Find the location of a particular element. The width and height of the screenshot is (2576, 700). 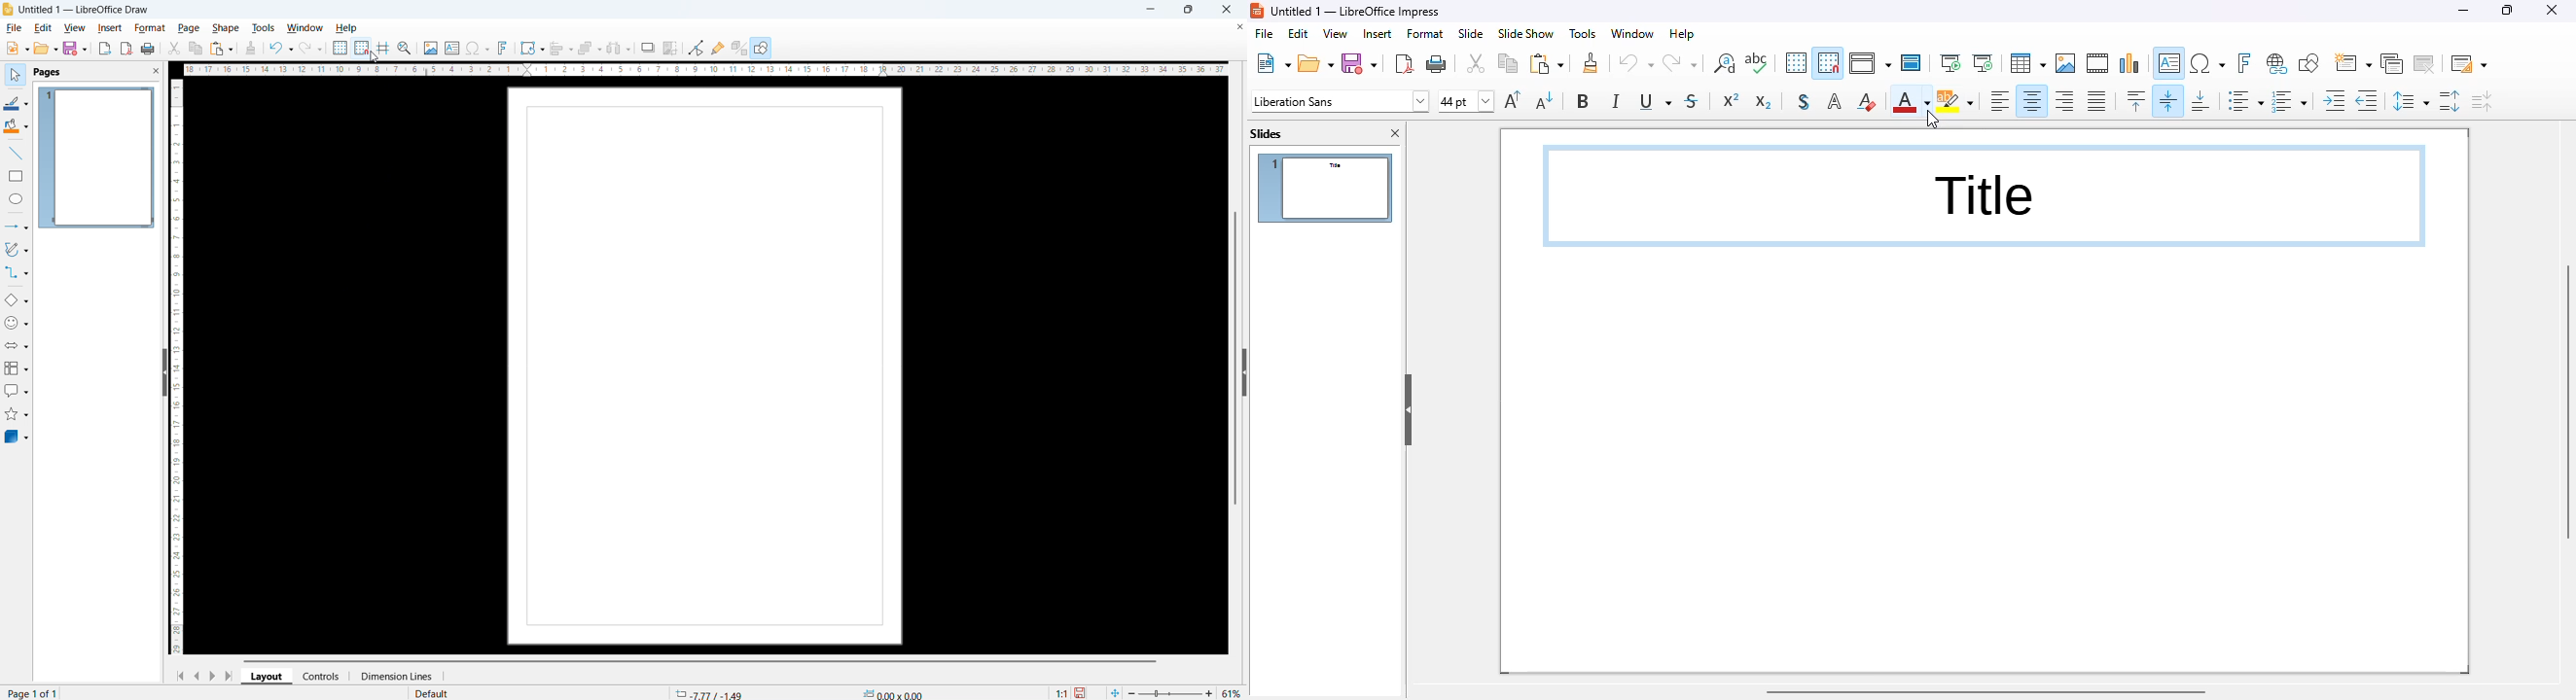

set line spacing is located at coordinates (2410, 101).